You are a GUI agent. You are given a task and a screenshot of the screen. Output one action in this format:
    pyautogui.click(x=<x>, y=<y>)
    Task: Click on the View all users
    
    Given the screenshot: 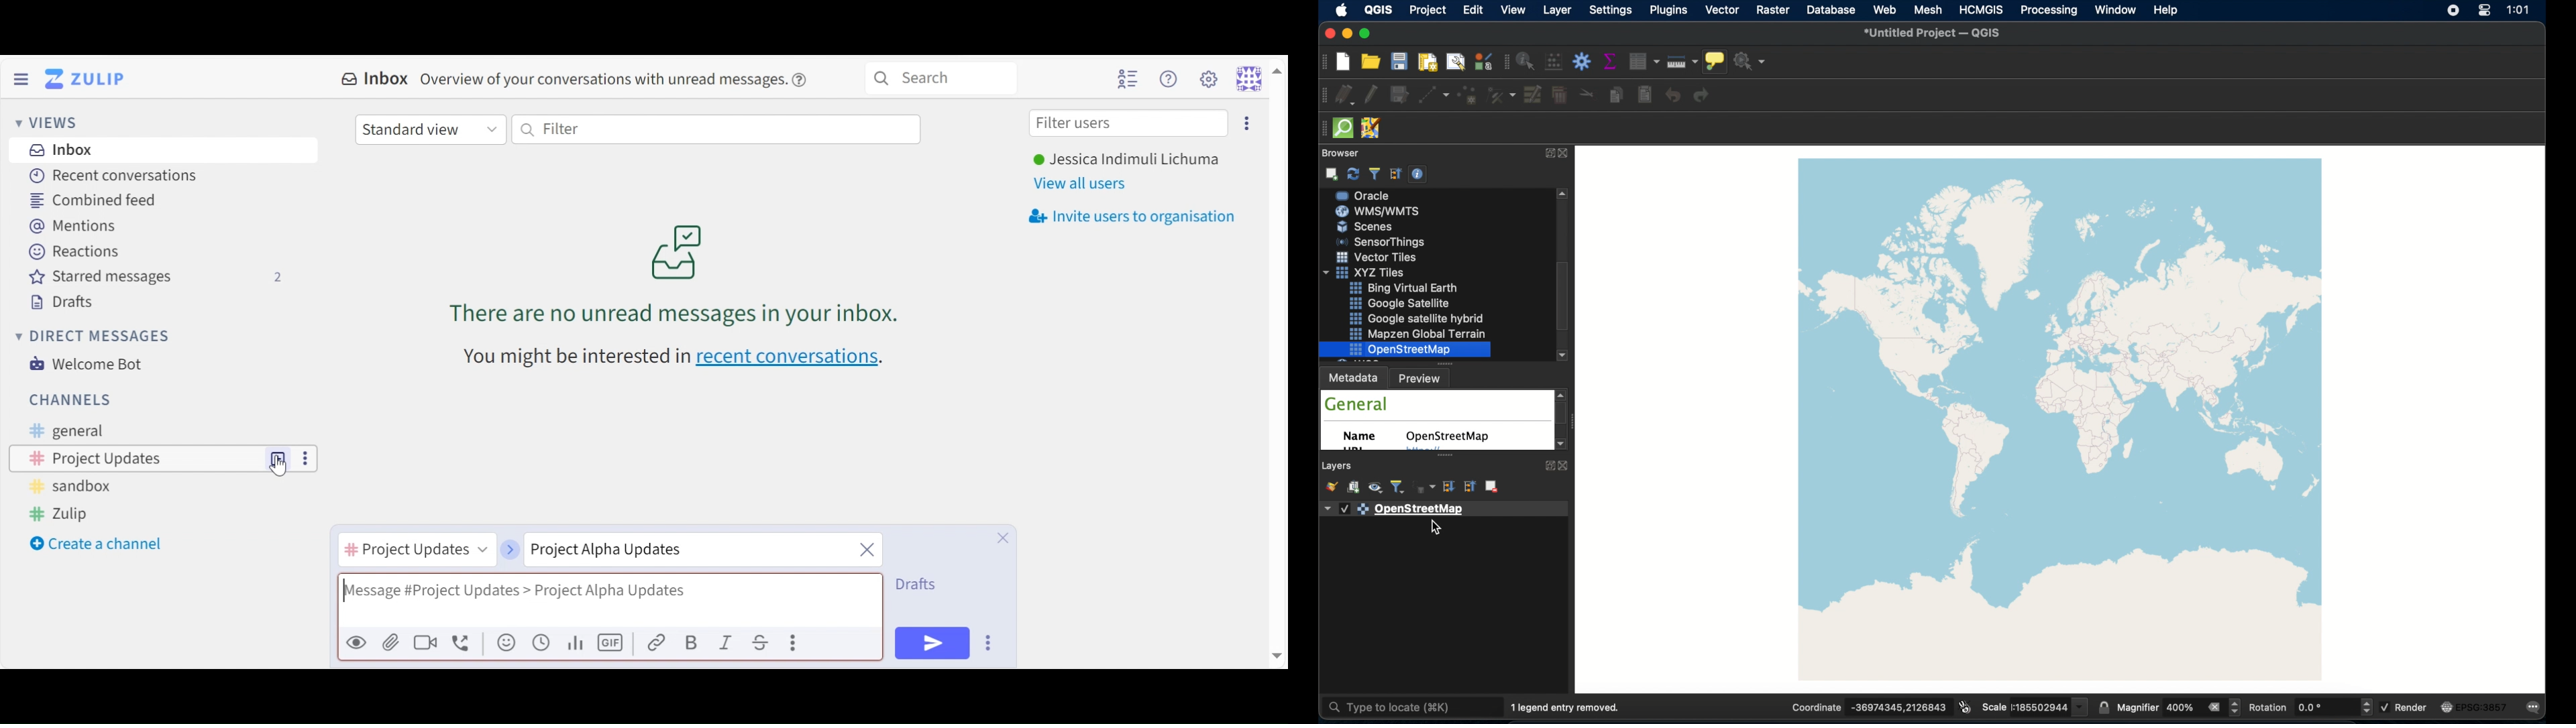 What is the action you would take?
    pyautogui.click(x=1085, y=183)
    